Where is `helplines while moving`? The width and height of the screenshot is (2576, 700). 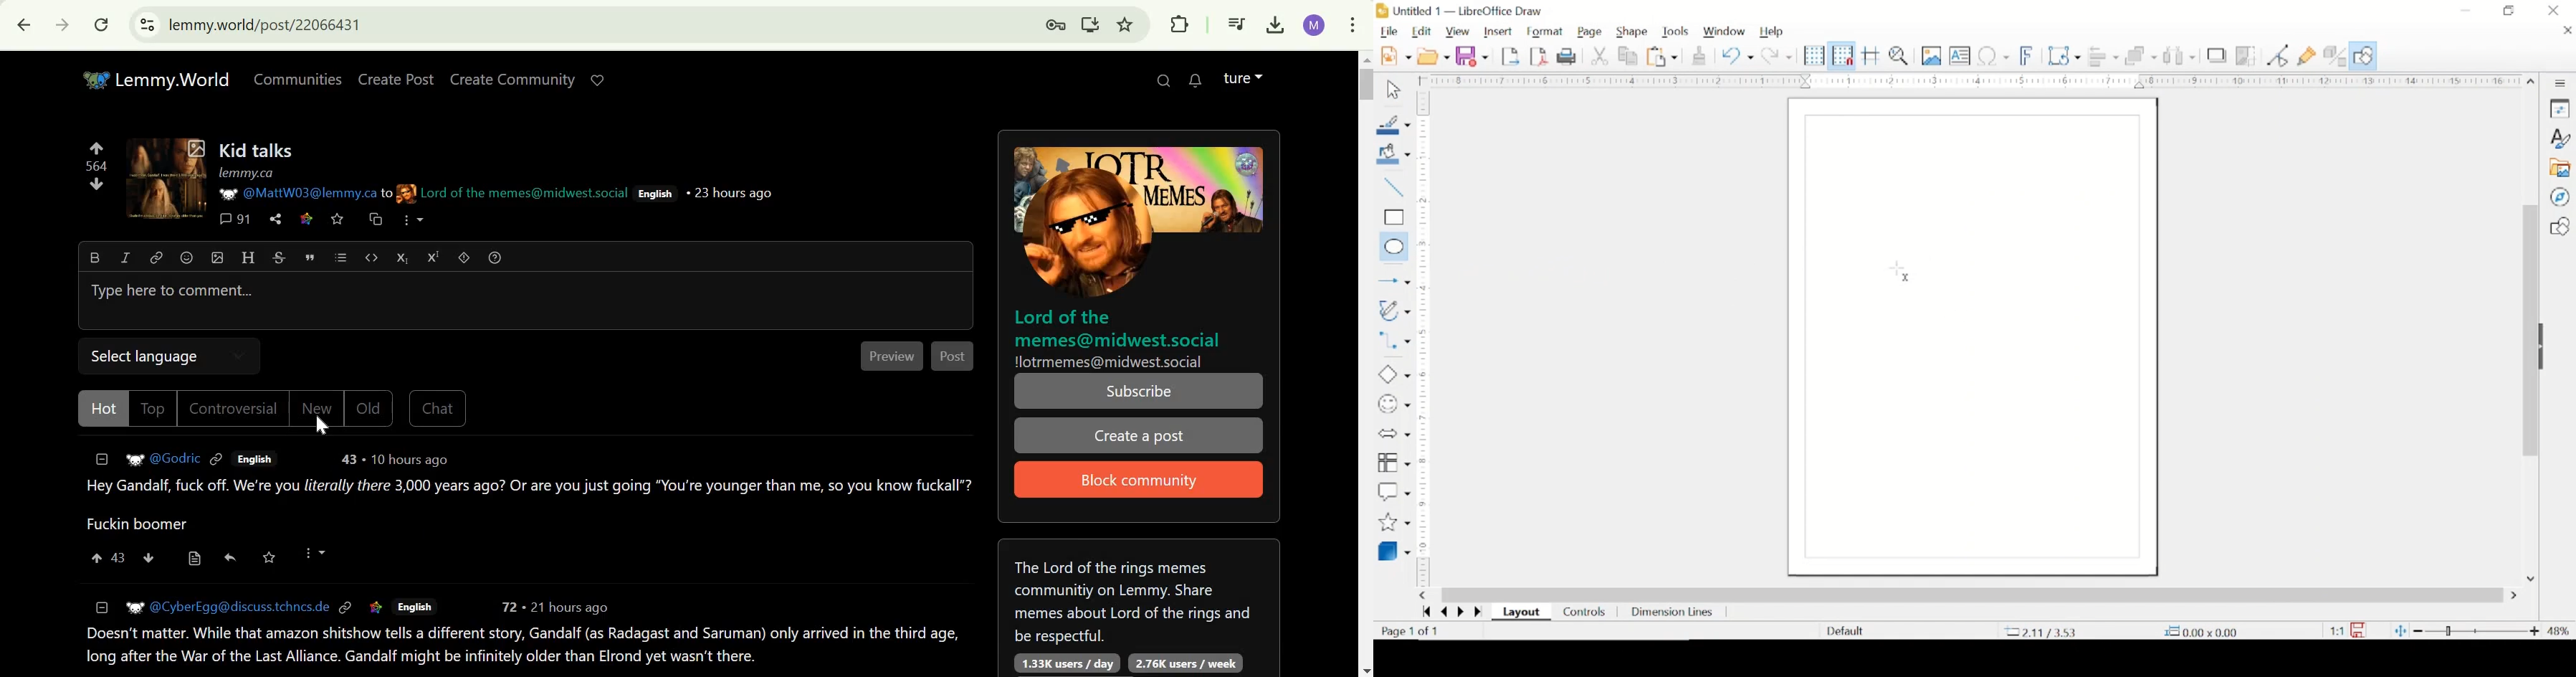
helplines while moving is located at coordinates (1871, 56).